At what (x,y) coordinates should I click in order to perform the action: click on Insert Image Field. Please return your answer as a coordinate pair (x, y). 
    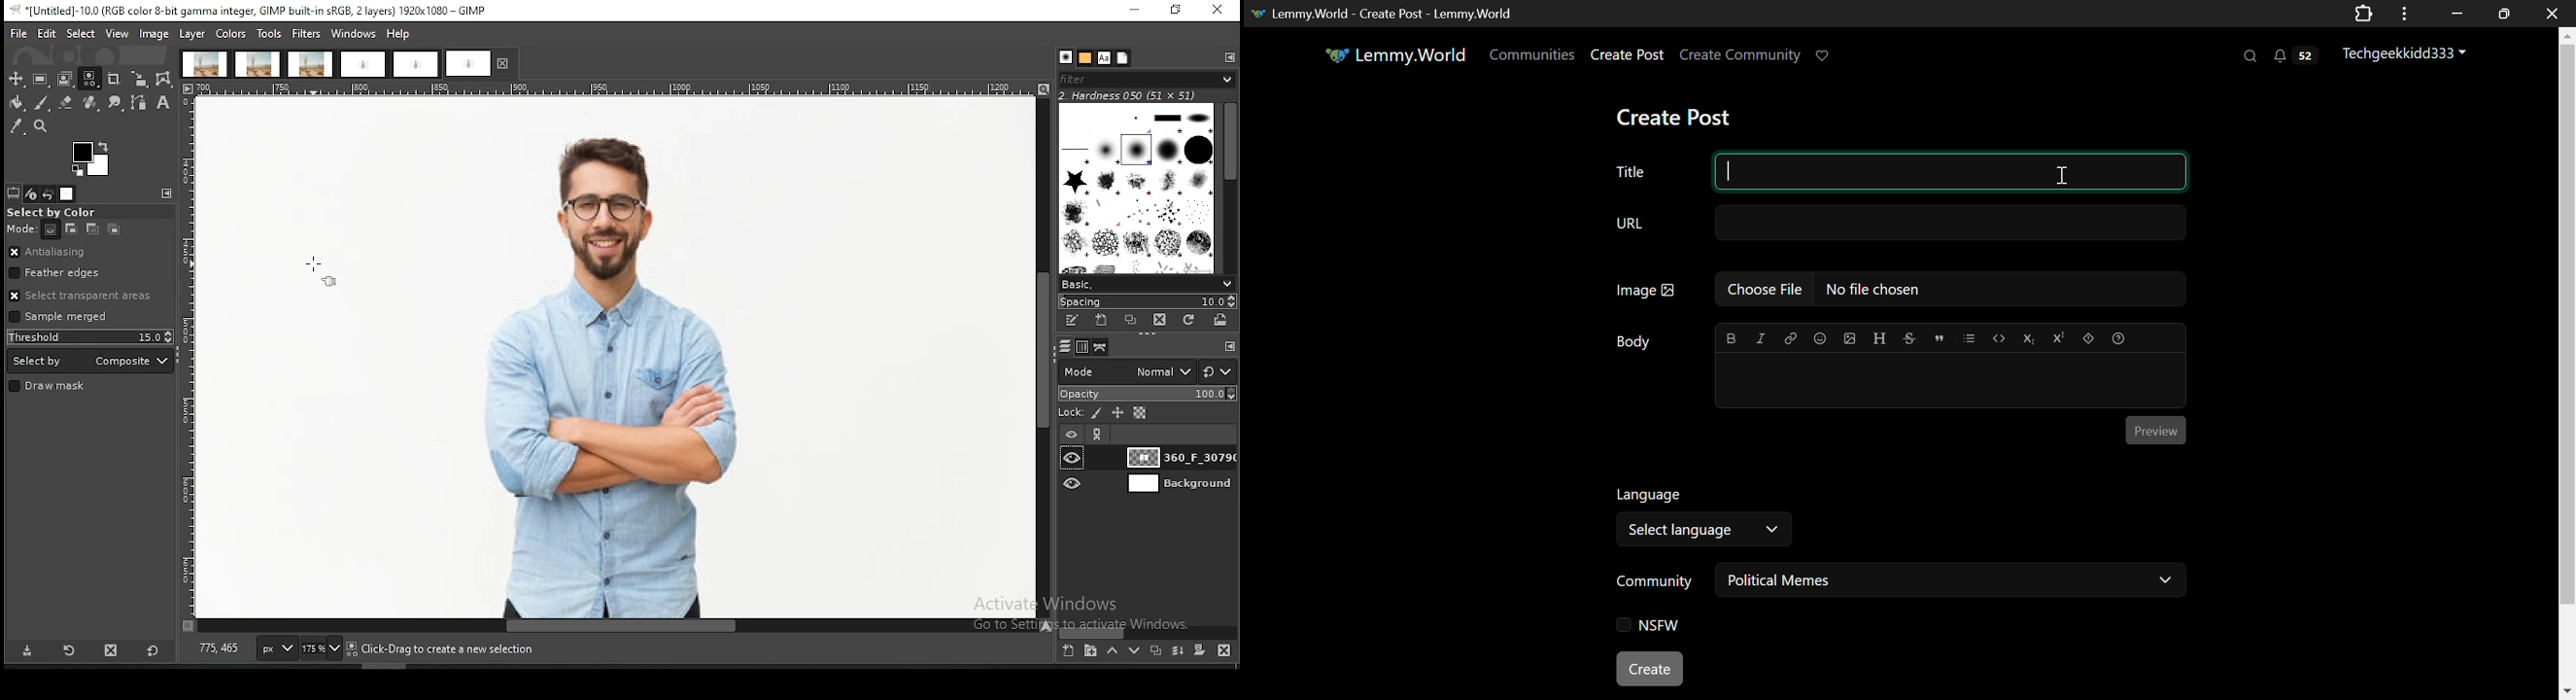
    Looking at the image, I should click on (1893, 289).